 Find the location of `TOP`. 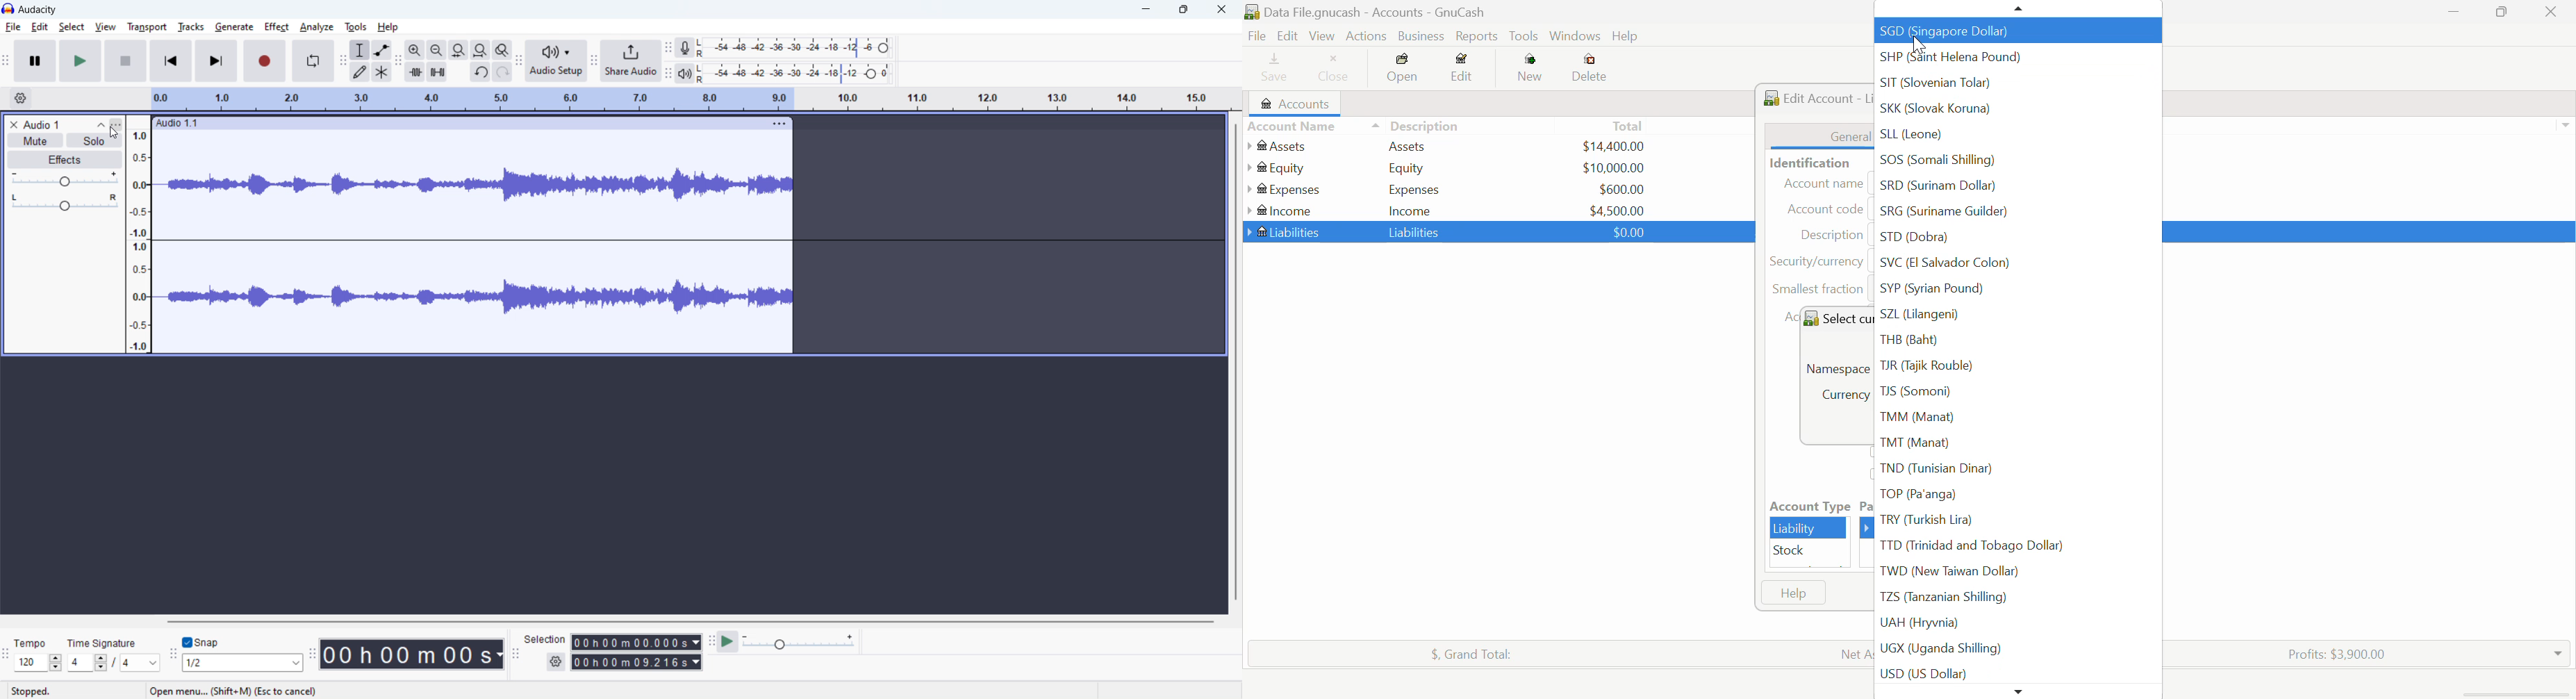

TOP is located at coordinates (2015, 494).